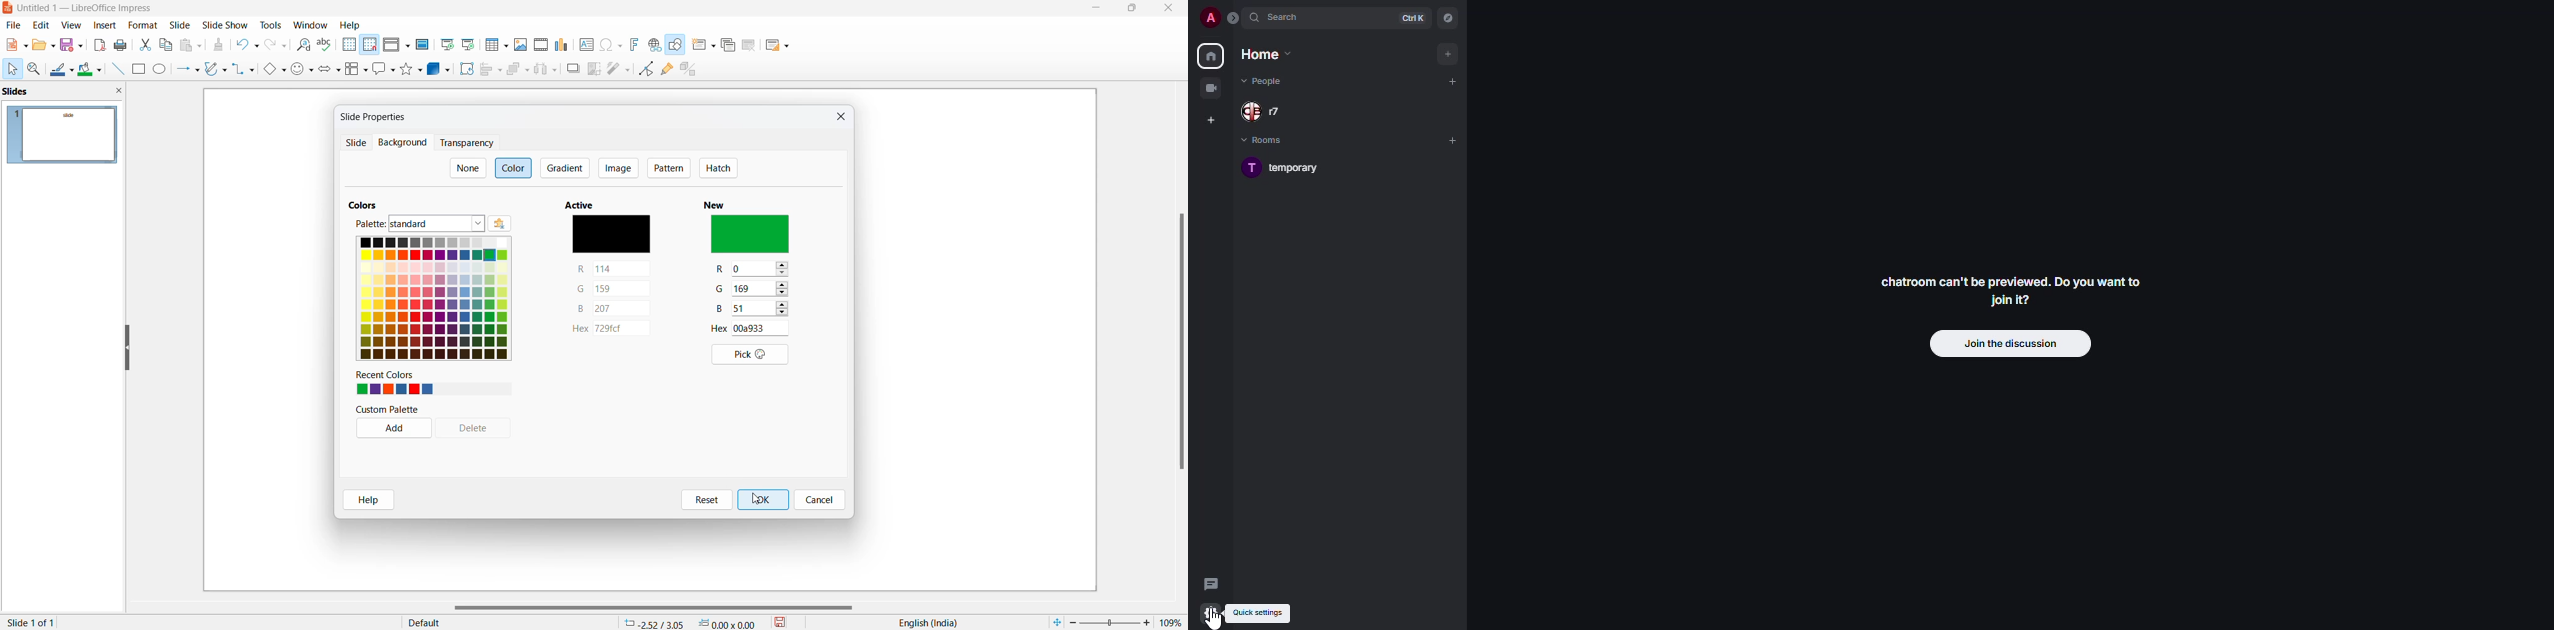 Image resolution: width=2576 pixels, height=644 pixels. I want to click on B value , so click(721, 309).